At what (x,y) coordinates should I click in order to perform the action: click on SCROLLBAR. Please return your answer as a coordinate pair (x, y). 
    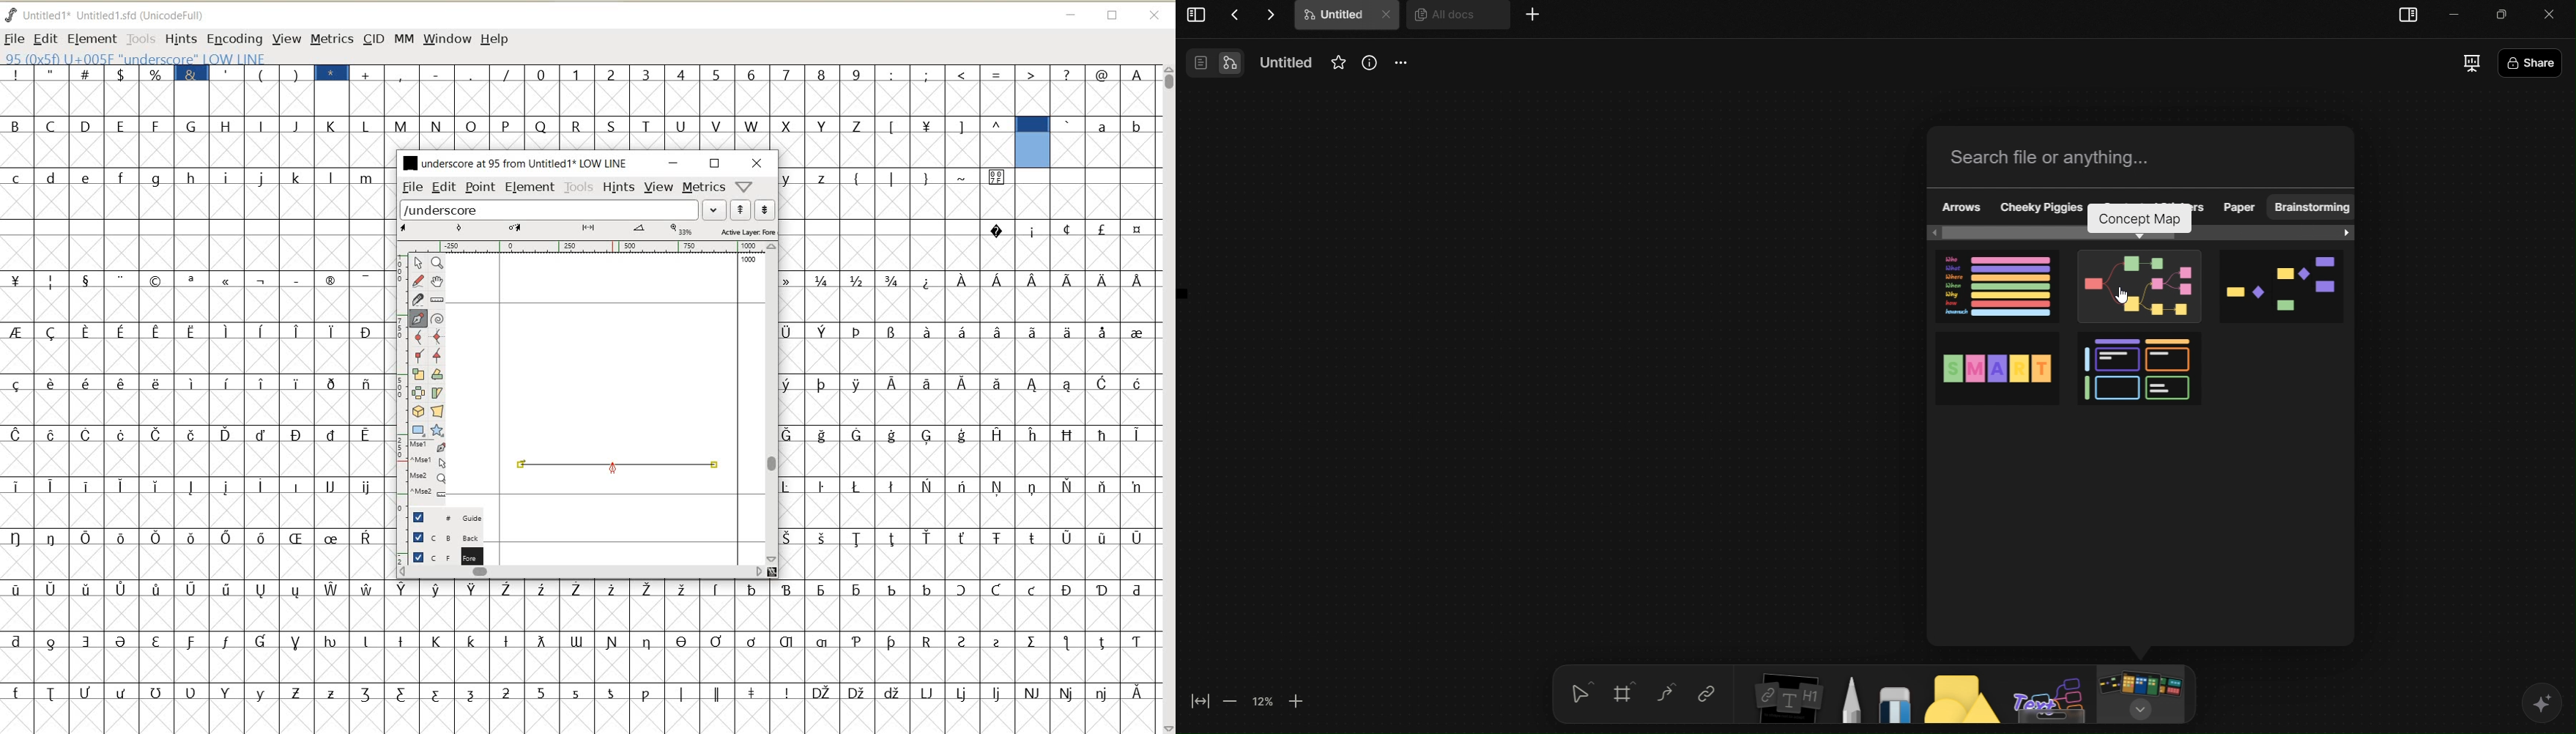
    Looking at the image, I should click on (1167, 399).